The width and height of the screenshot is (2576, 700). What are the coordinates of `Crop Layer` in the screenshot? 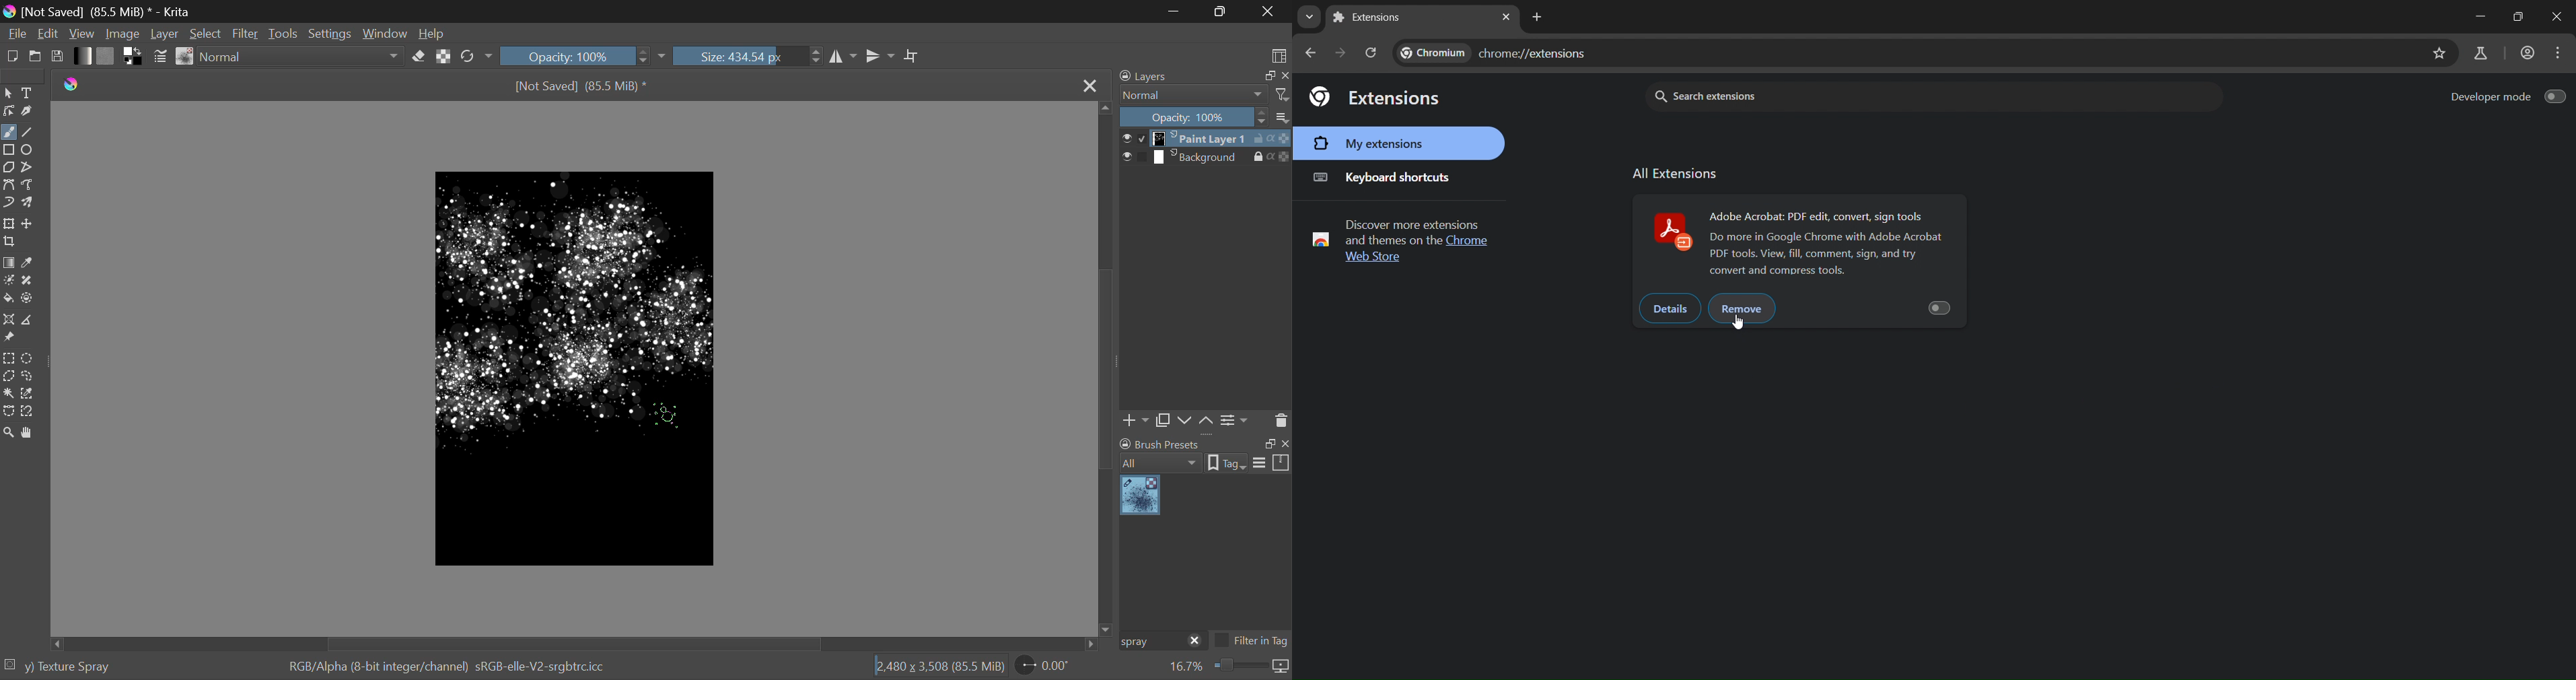 It's located at (11, 242).